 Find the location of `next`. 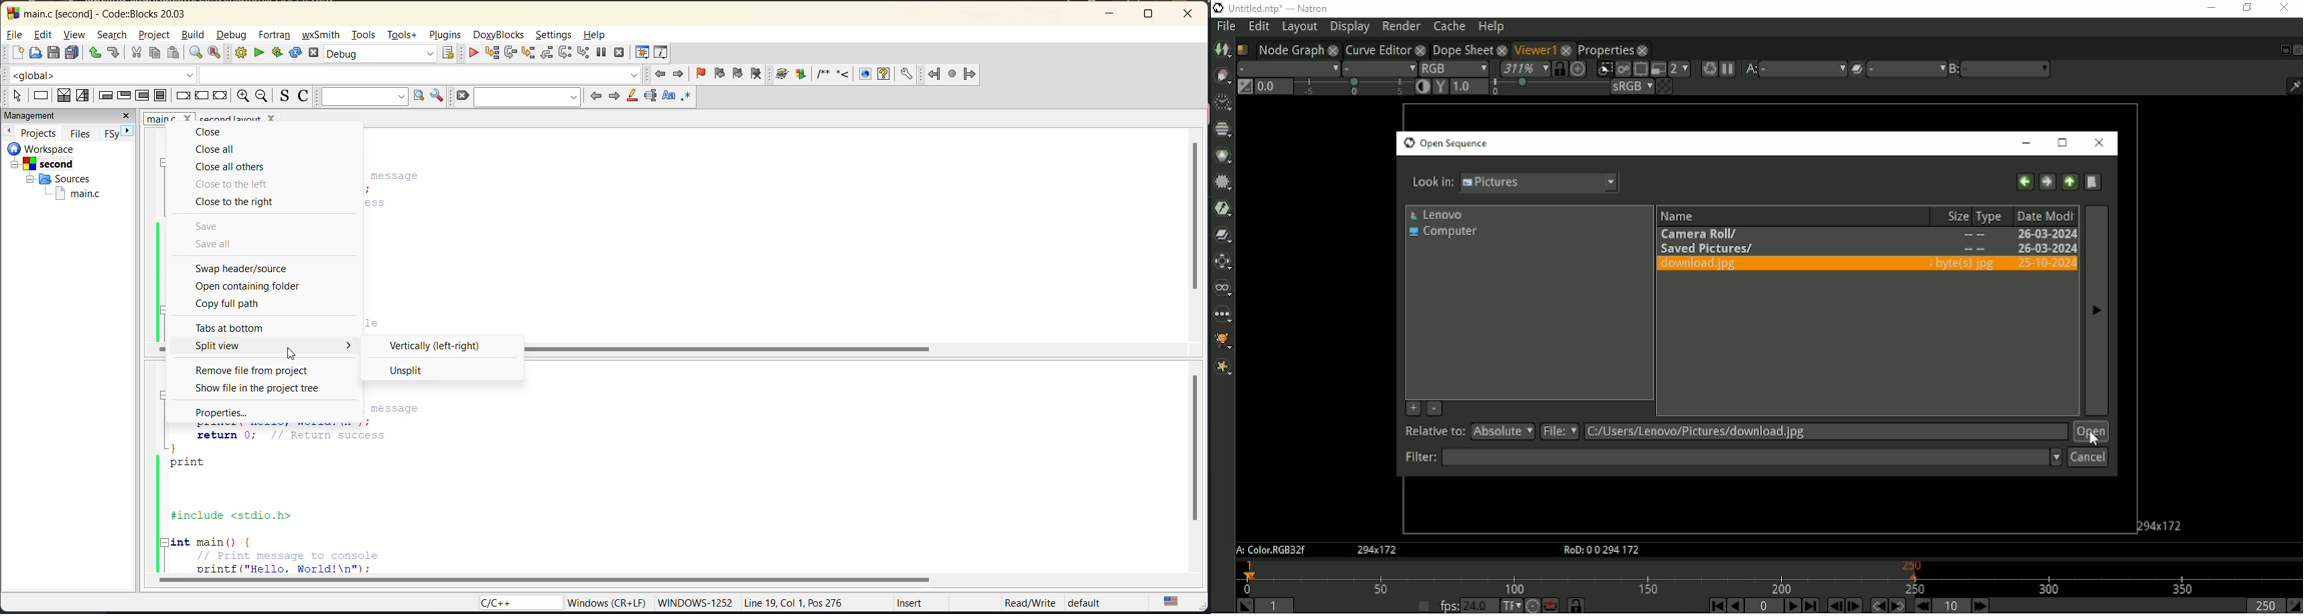

next is located at coordinates (613, 96).